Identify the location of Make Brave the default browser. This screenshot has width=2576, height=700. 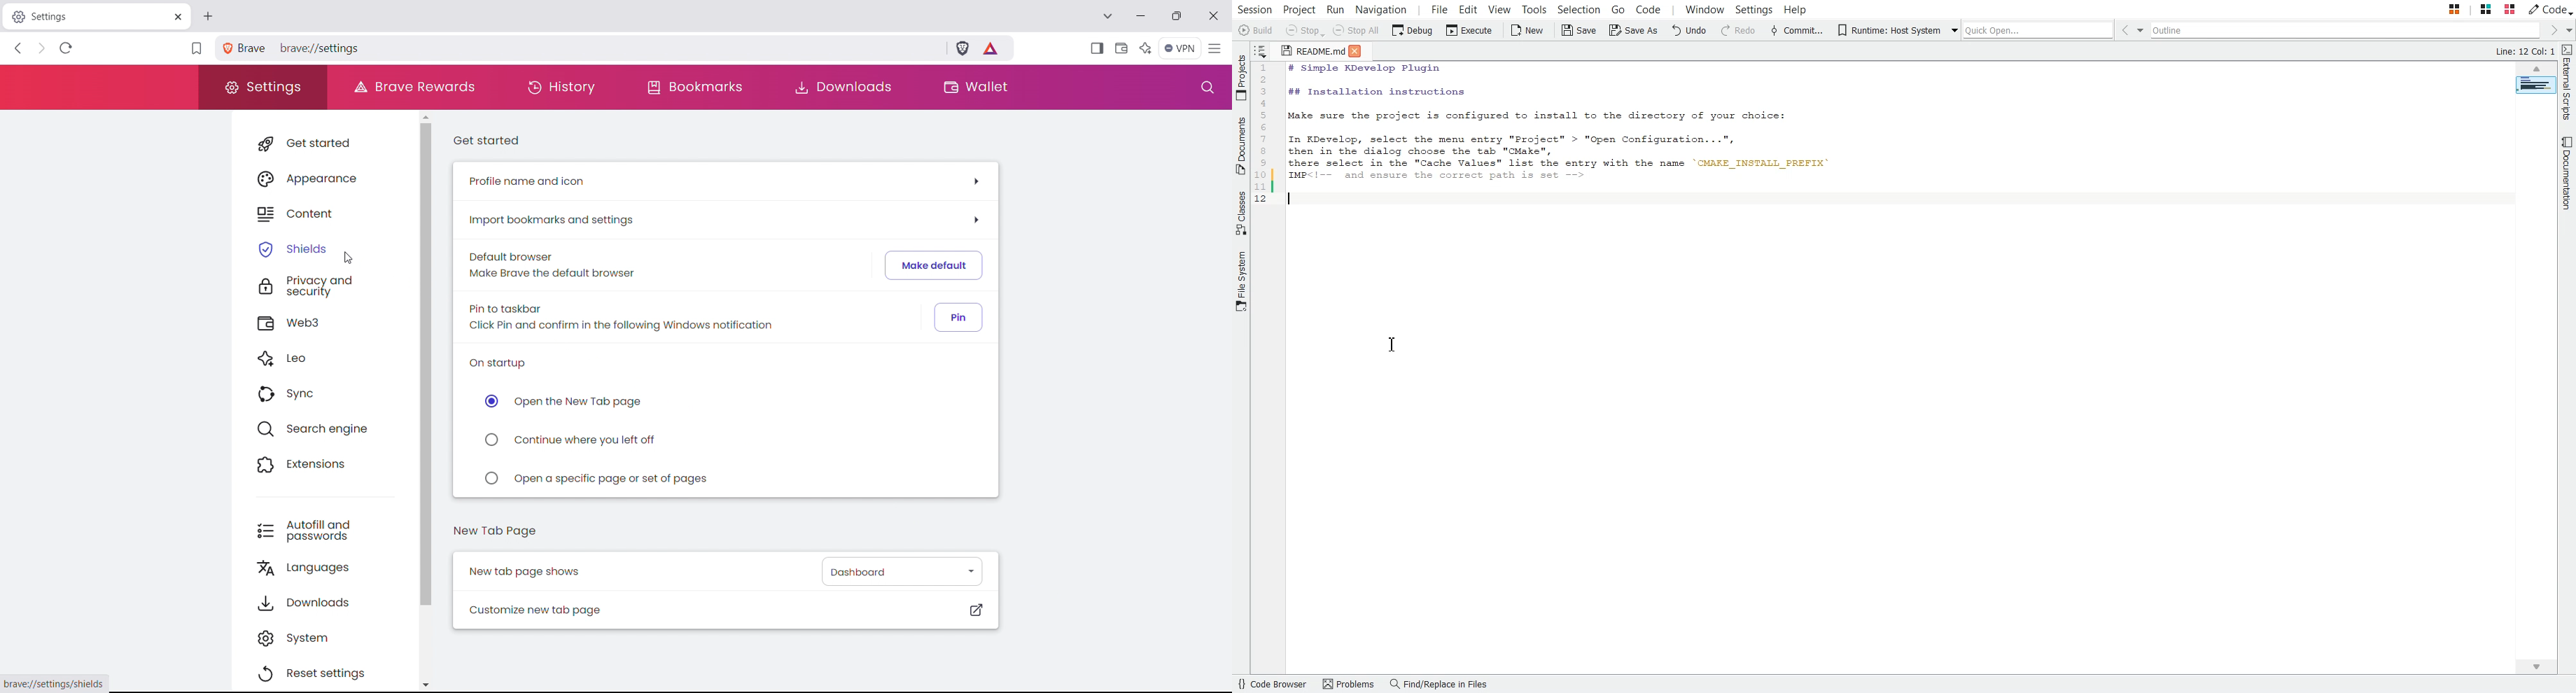
(550, 274).